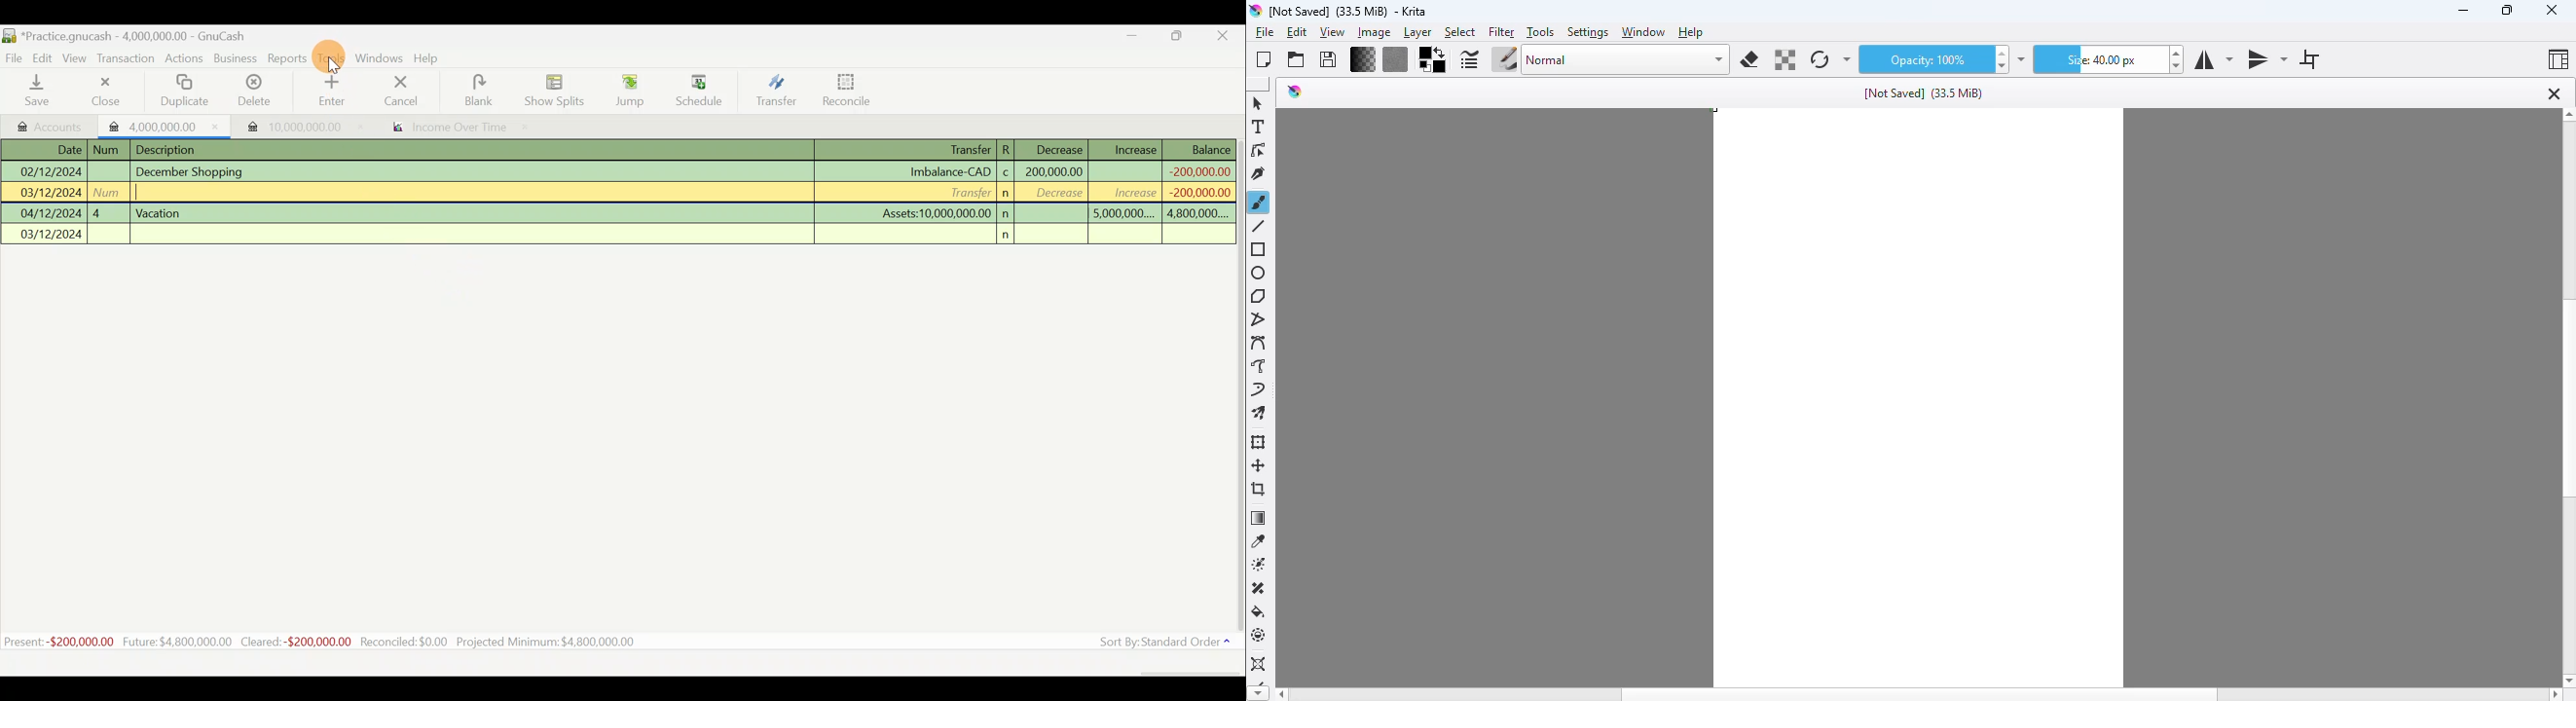 The height and width of the screenshot is (728, 2576). Describe the element at coordinates (332, 57) in the screenshot. I see `Tools` at that location.